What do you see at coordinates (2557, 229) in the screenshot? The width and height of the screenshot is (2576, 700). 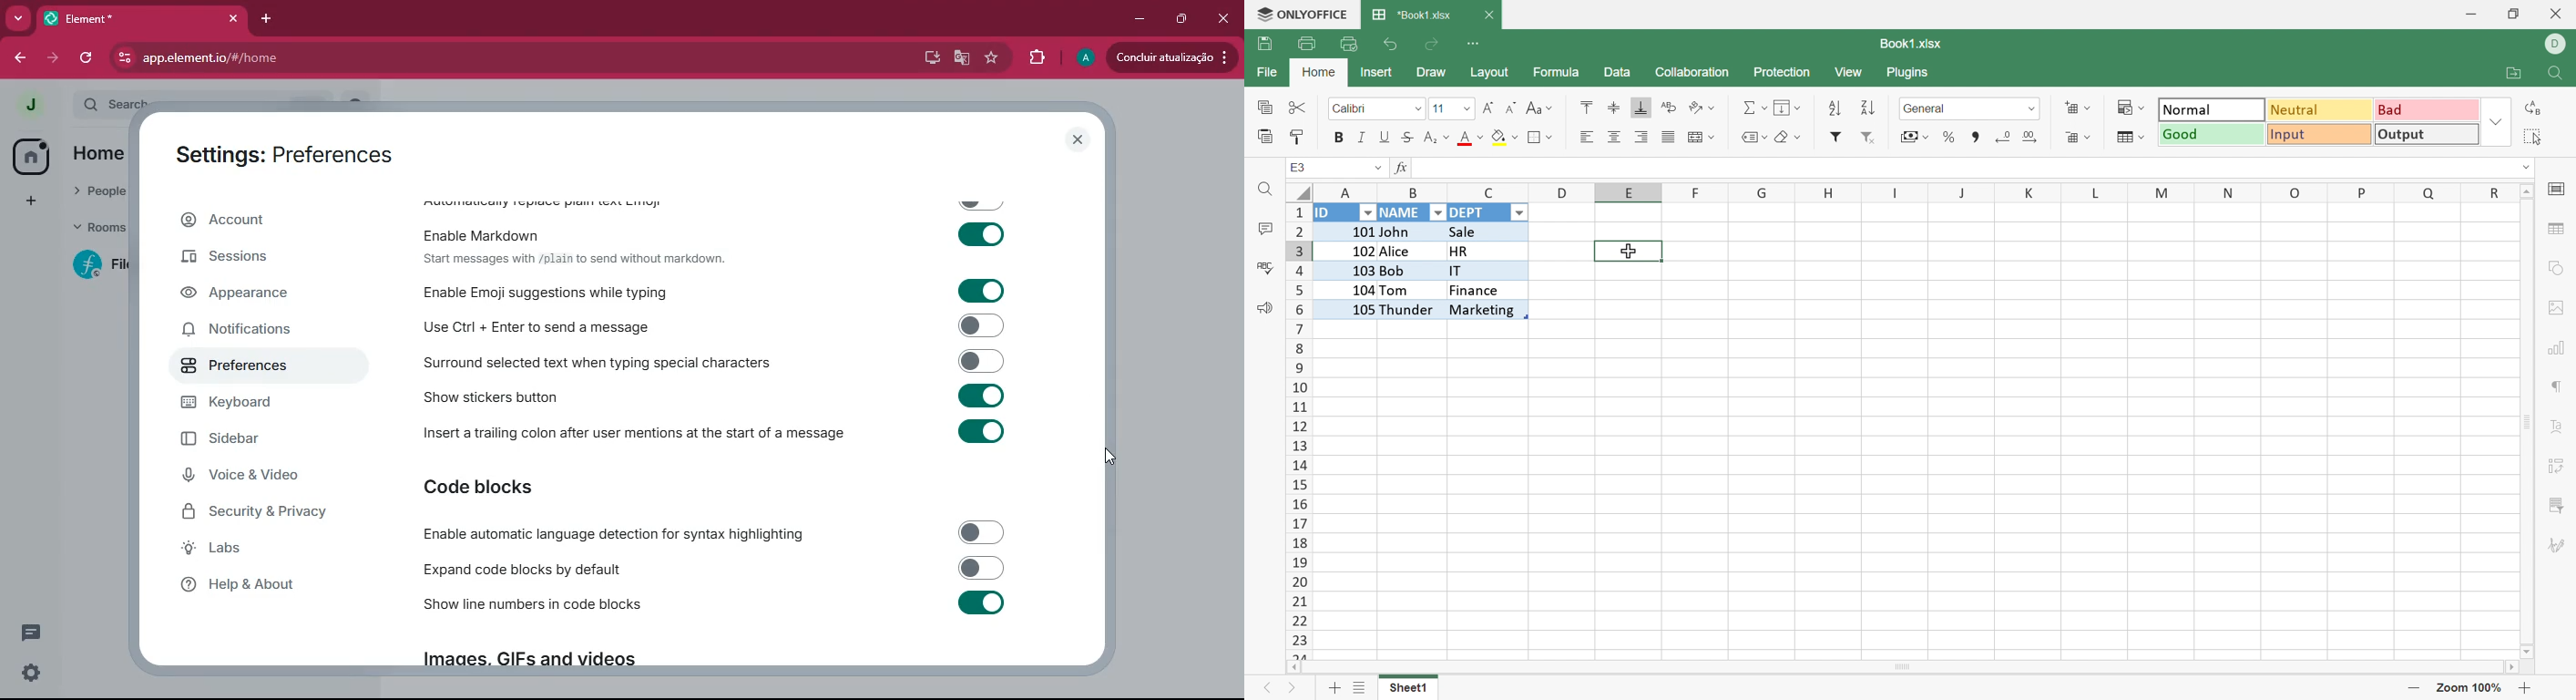 I see `table settings` at bounding box center [2557, 229].